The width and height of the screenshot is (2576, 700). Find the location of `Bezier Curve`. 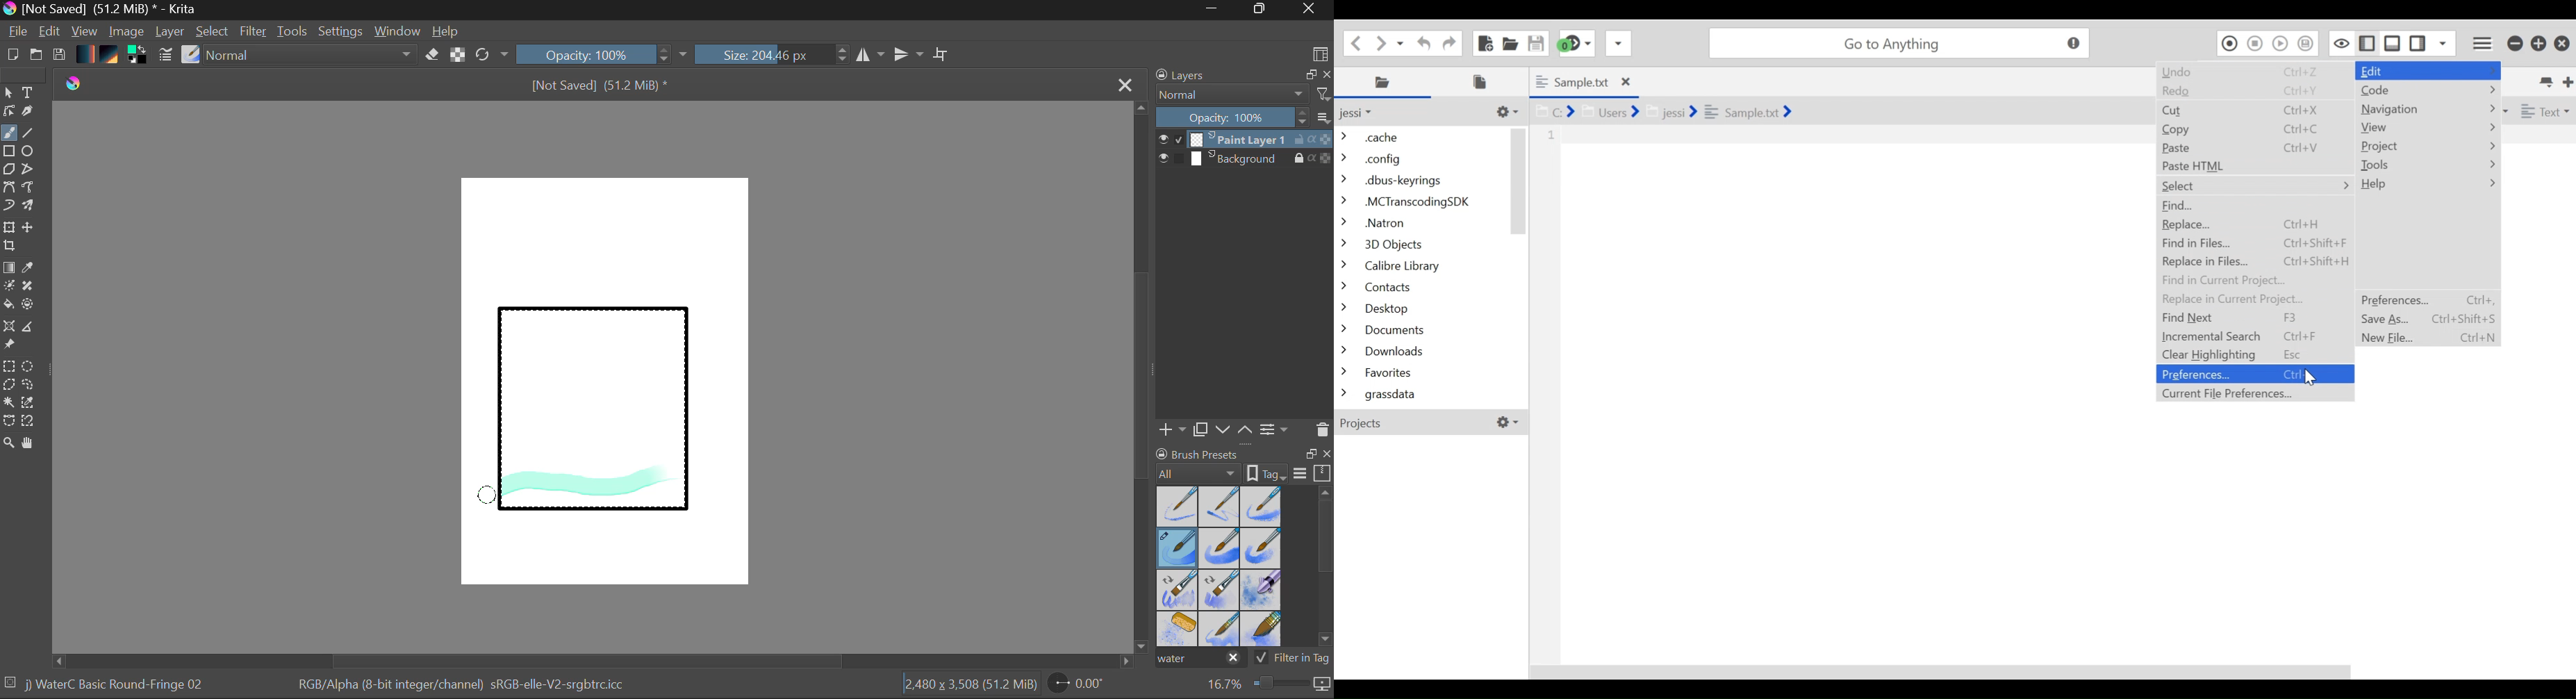

Bezier Curve is located at coordinates (8, 188).